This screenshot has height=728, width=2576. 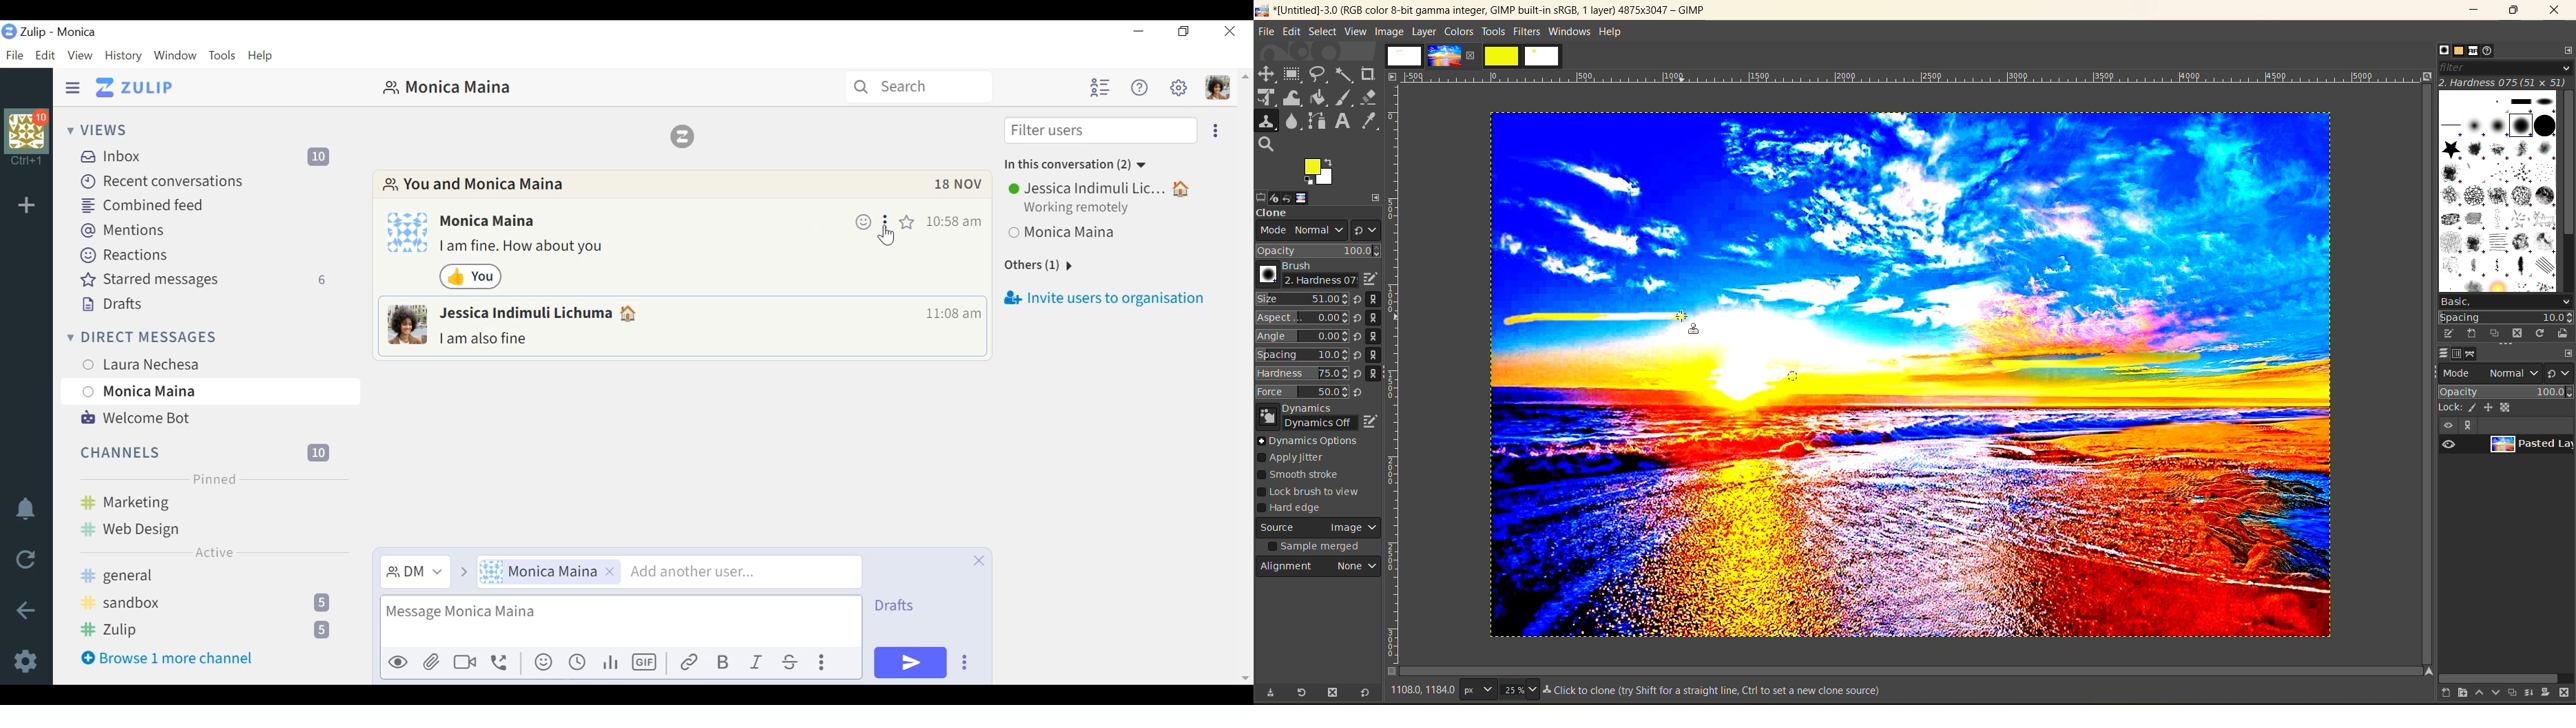 I want to click on Direct messages, so click(x=174, y=336).